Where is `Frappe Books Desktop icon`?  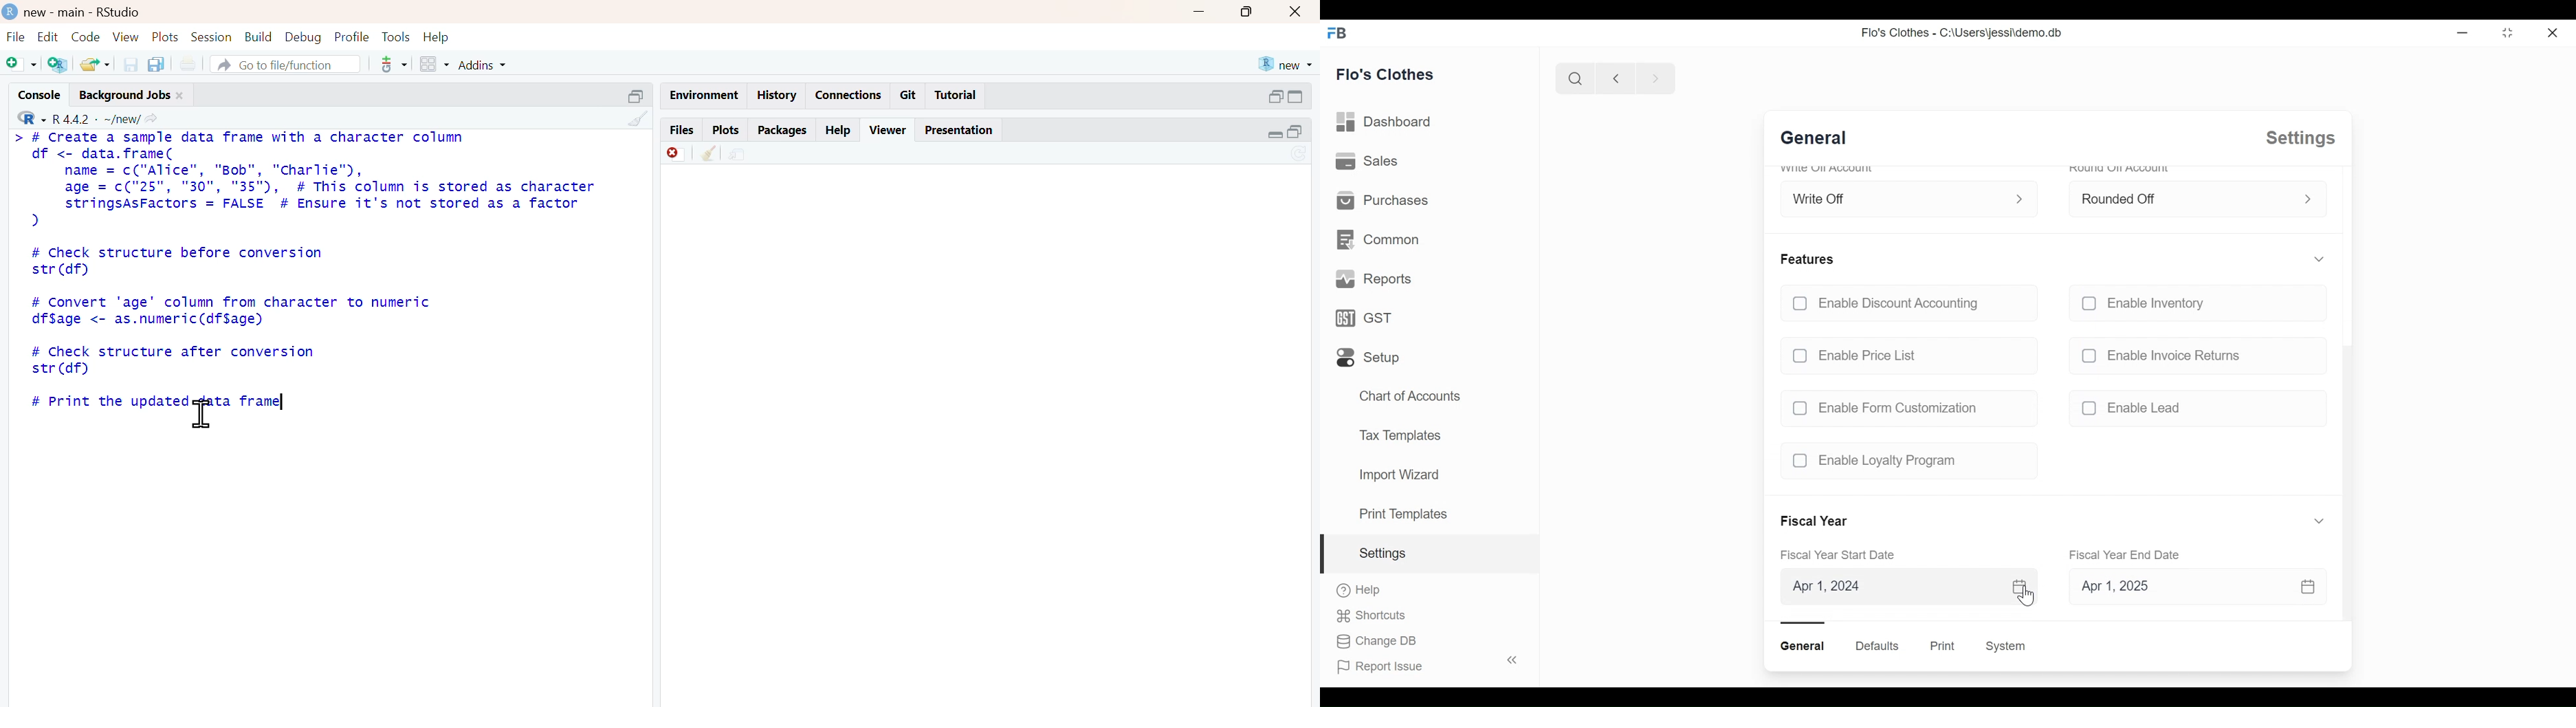
Frappe Books Desktop icon is located at coordinates (1341, 32).